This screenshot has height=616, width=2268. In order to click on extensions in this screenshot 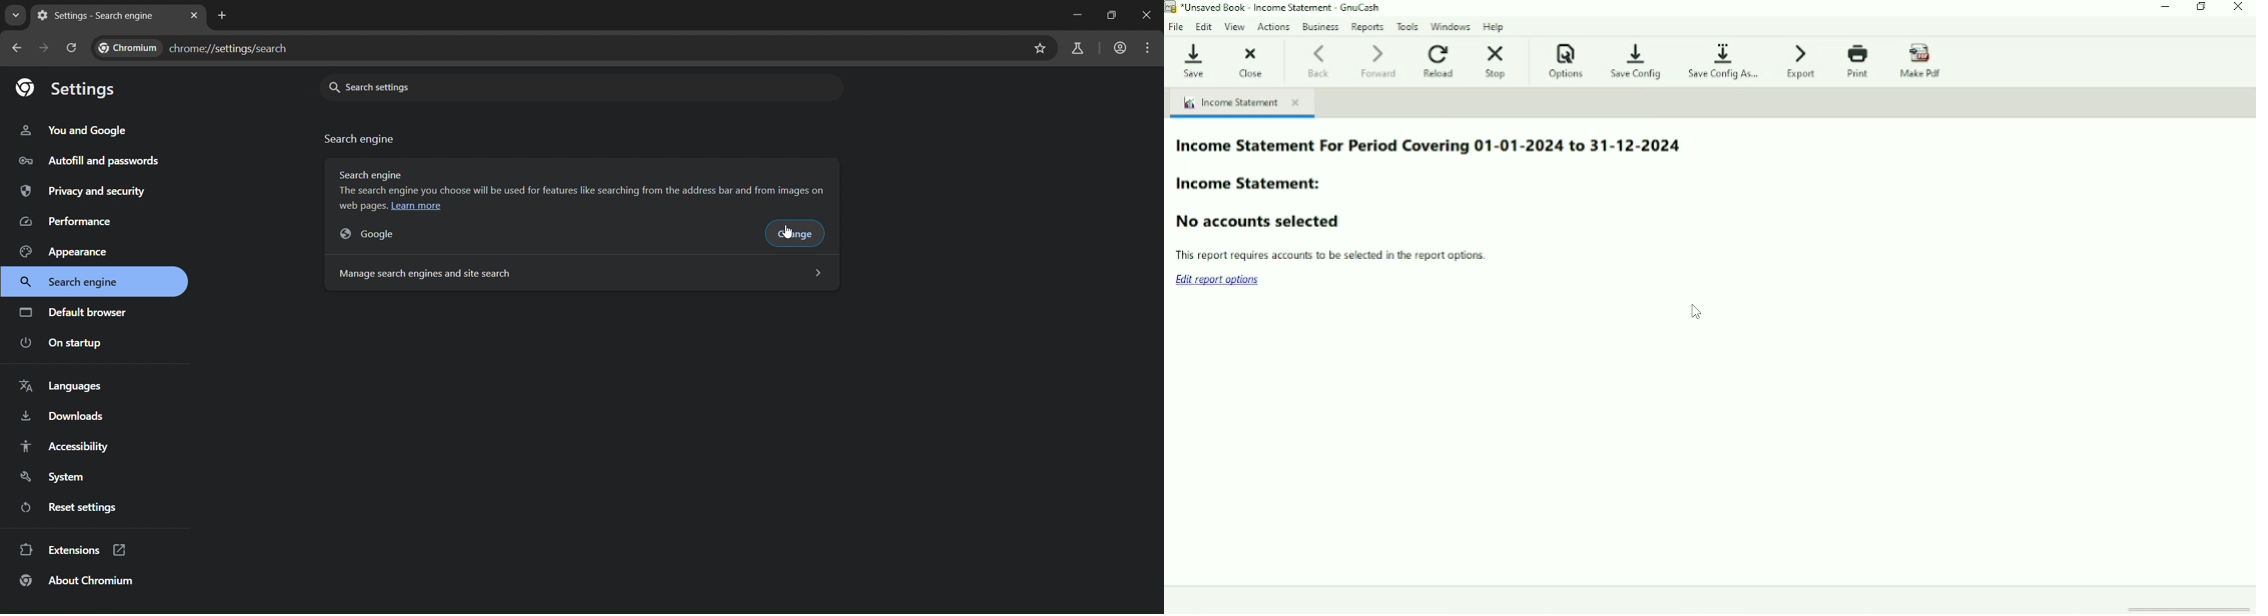, I will do `click(73, 552)`.